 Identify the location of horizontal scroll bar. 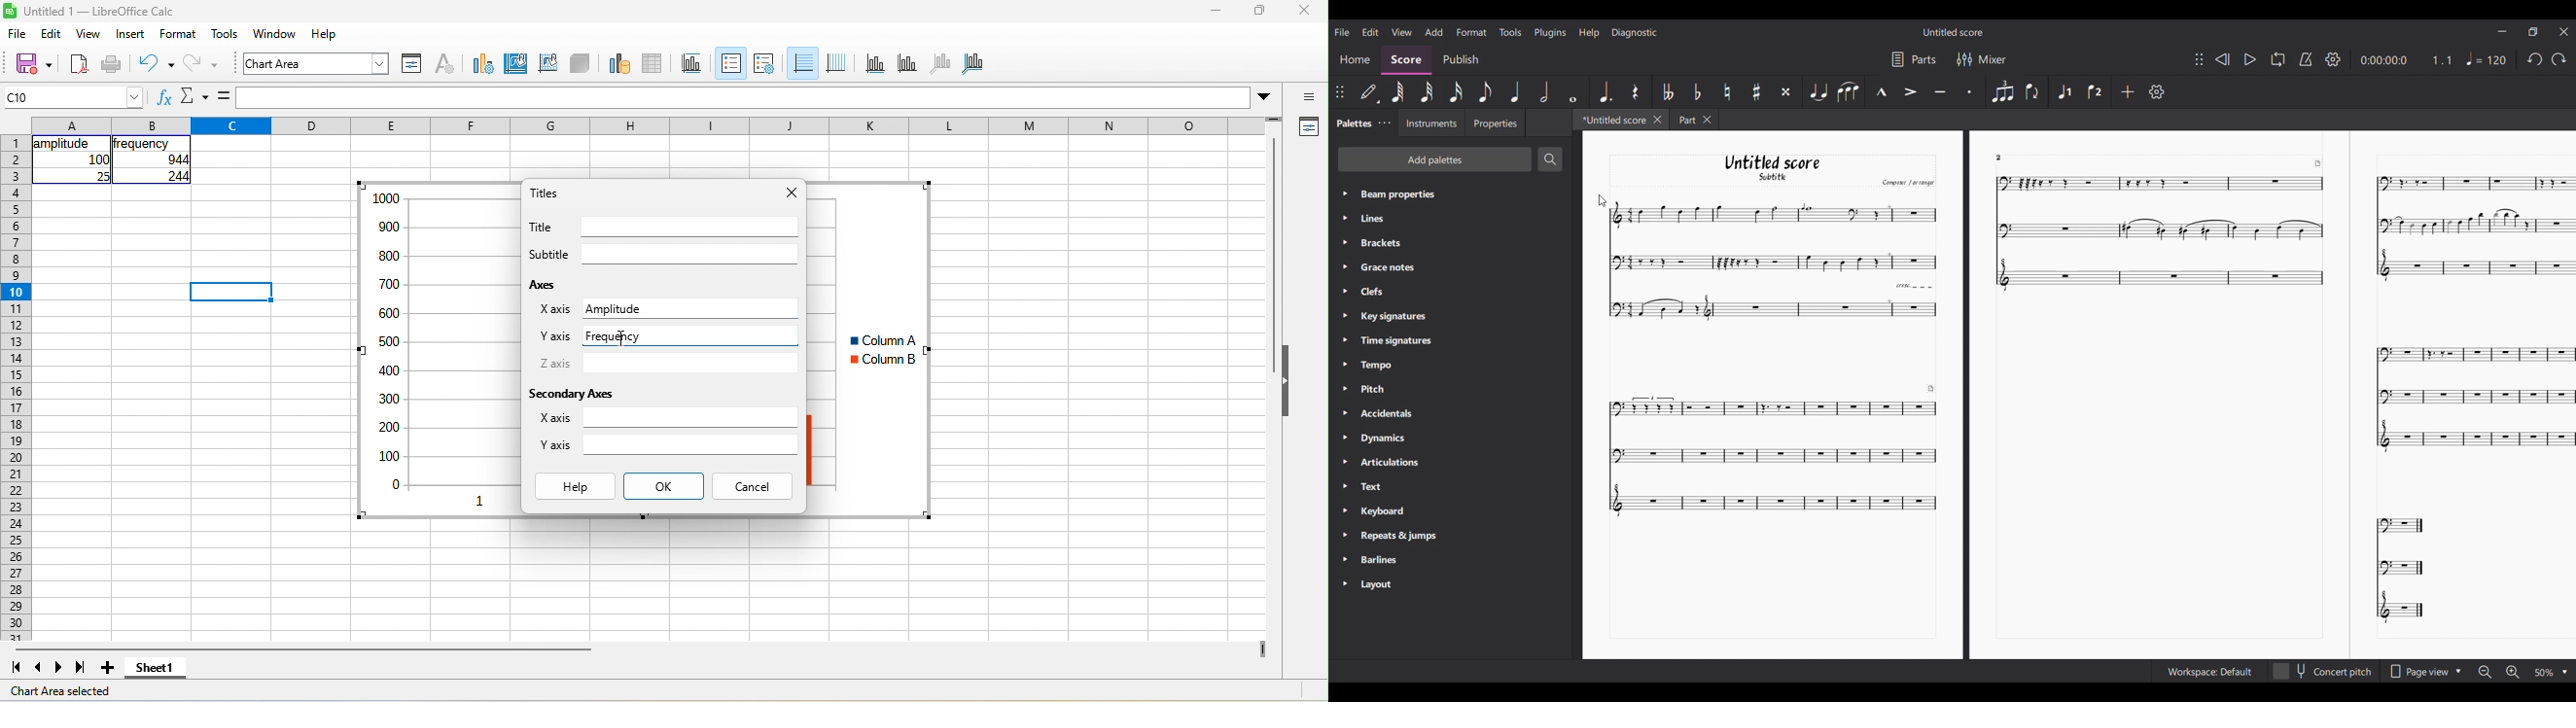
(303, 649).